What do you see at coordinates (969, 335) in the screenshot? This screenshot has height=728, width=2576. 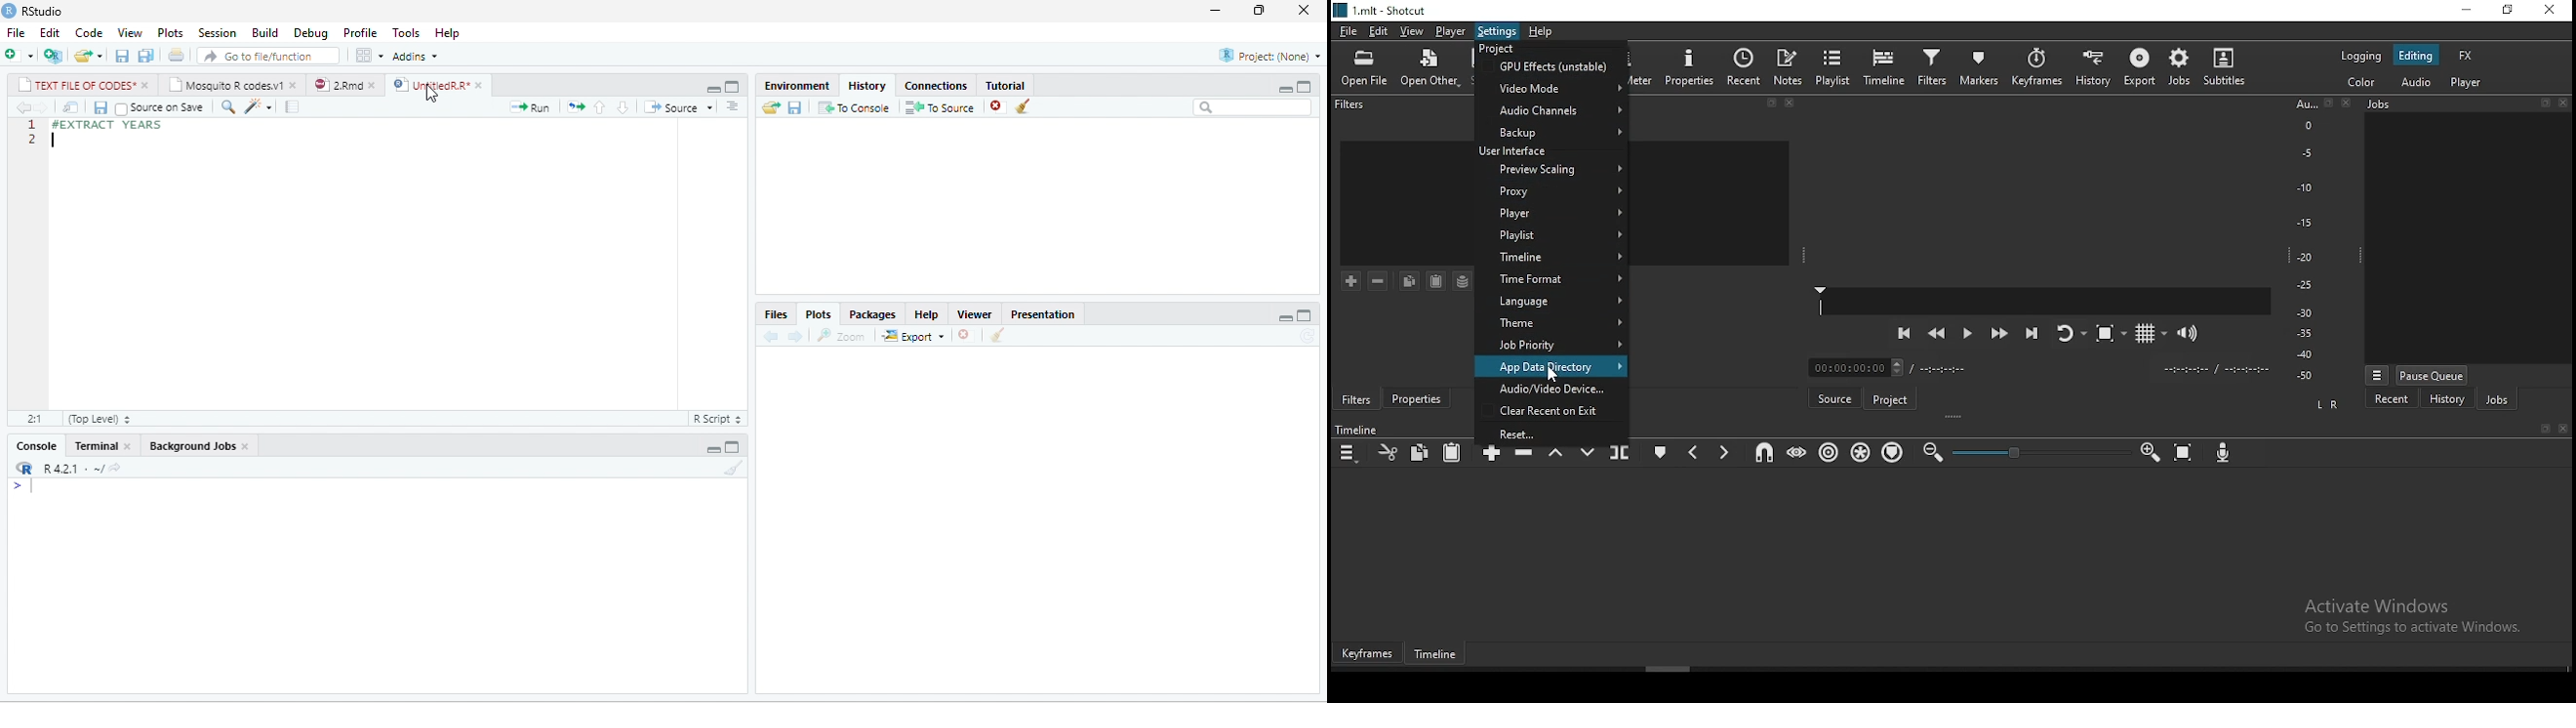 I see `close file` at bounding box center [969, 335].